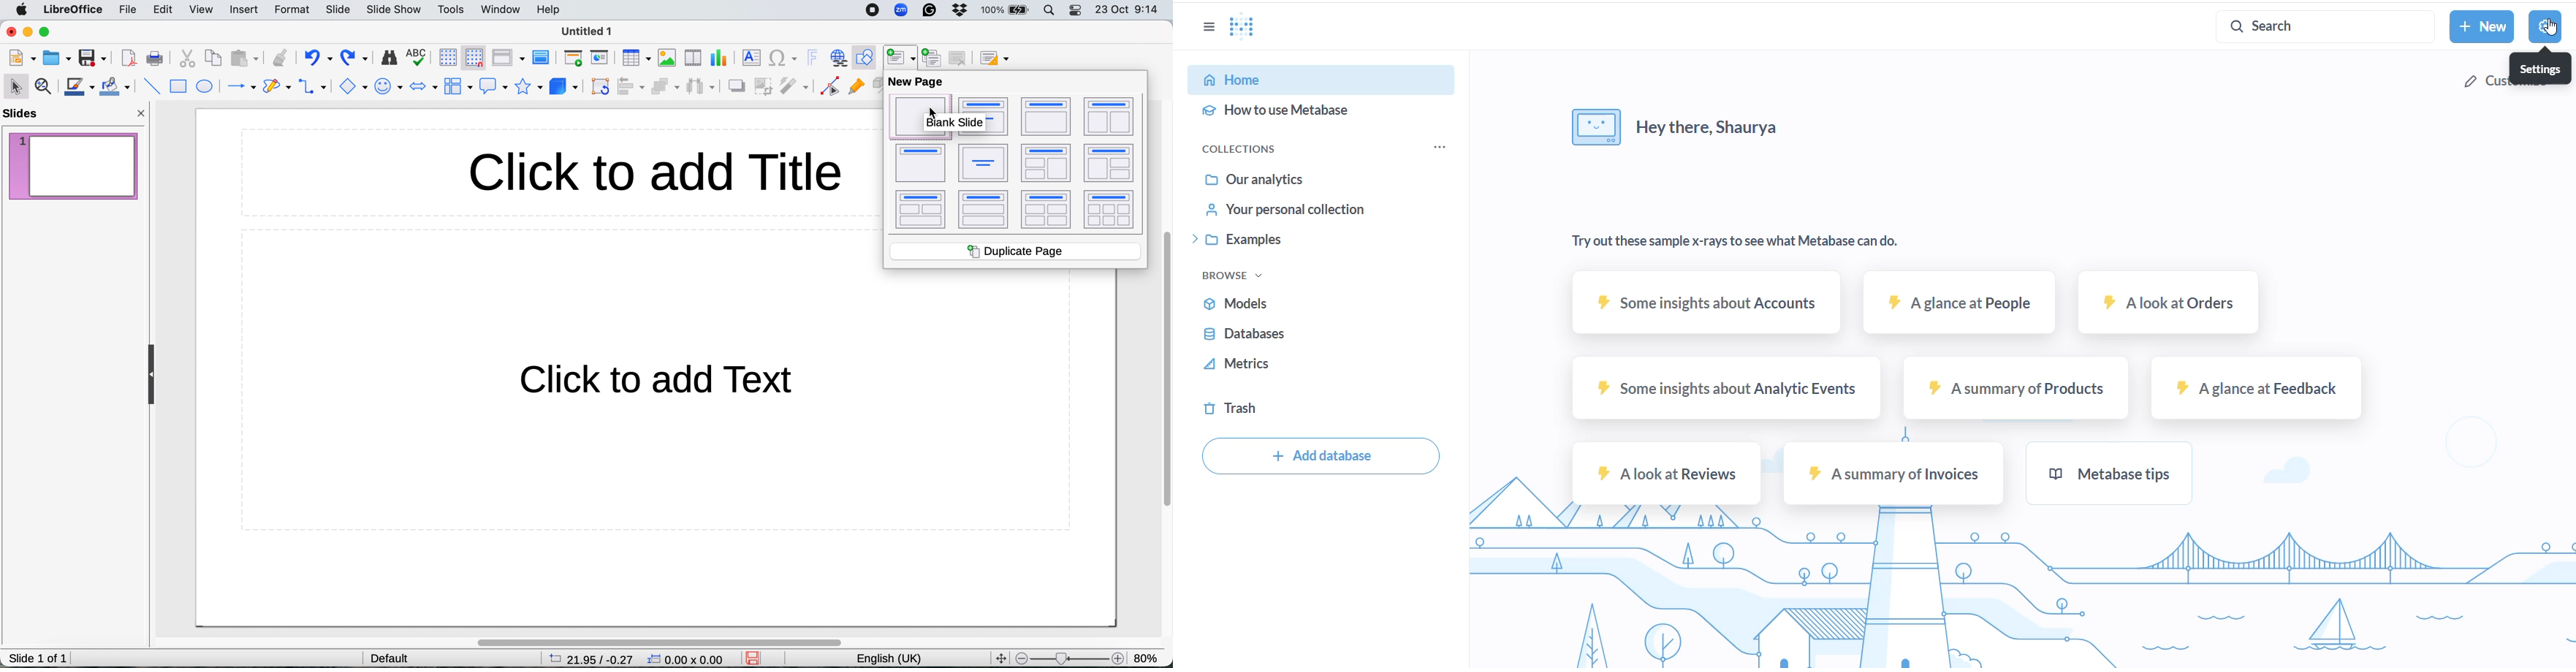 This screenshot has width=2576, height=672. I want to click on fill color, so click(114, 88).